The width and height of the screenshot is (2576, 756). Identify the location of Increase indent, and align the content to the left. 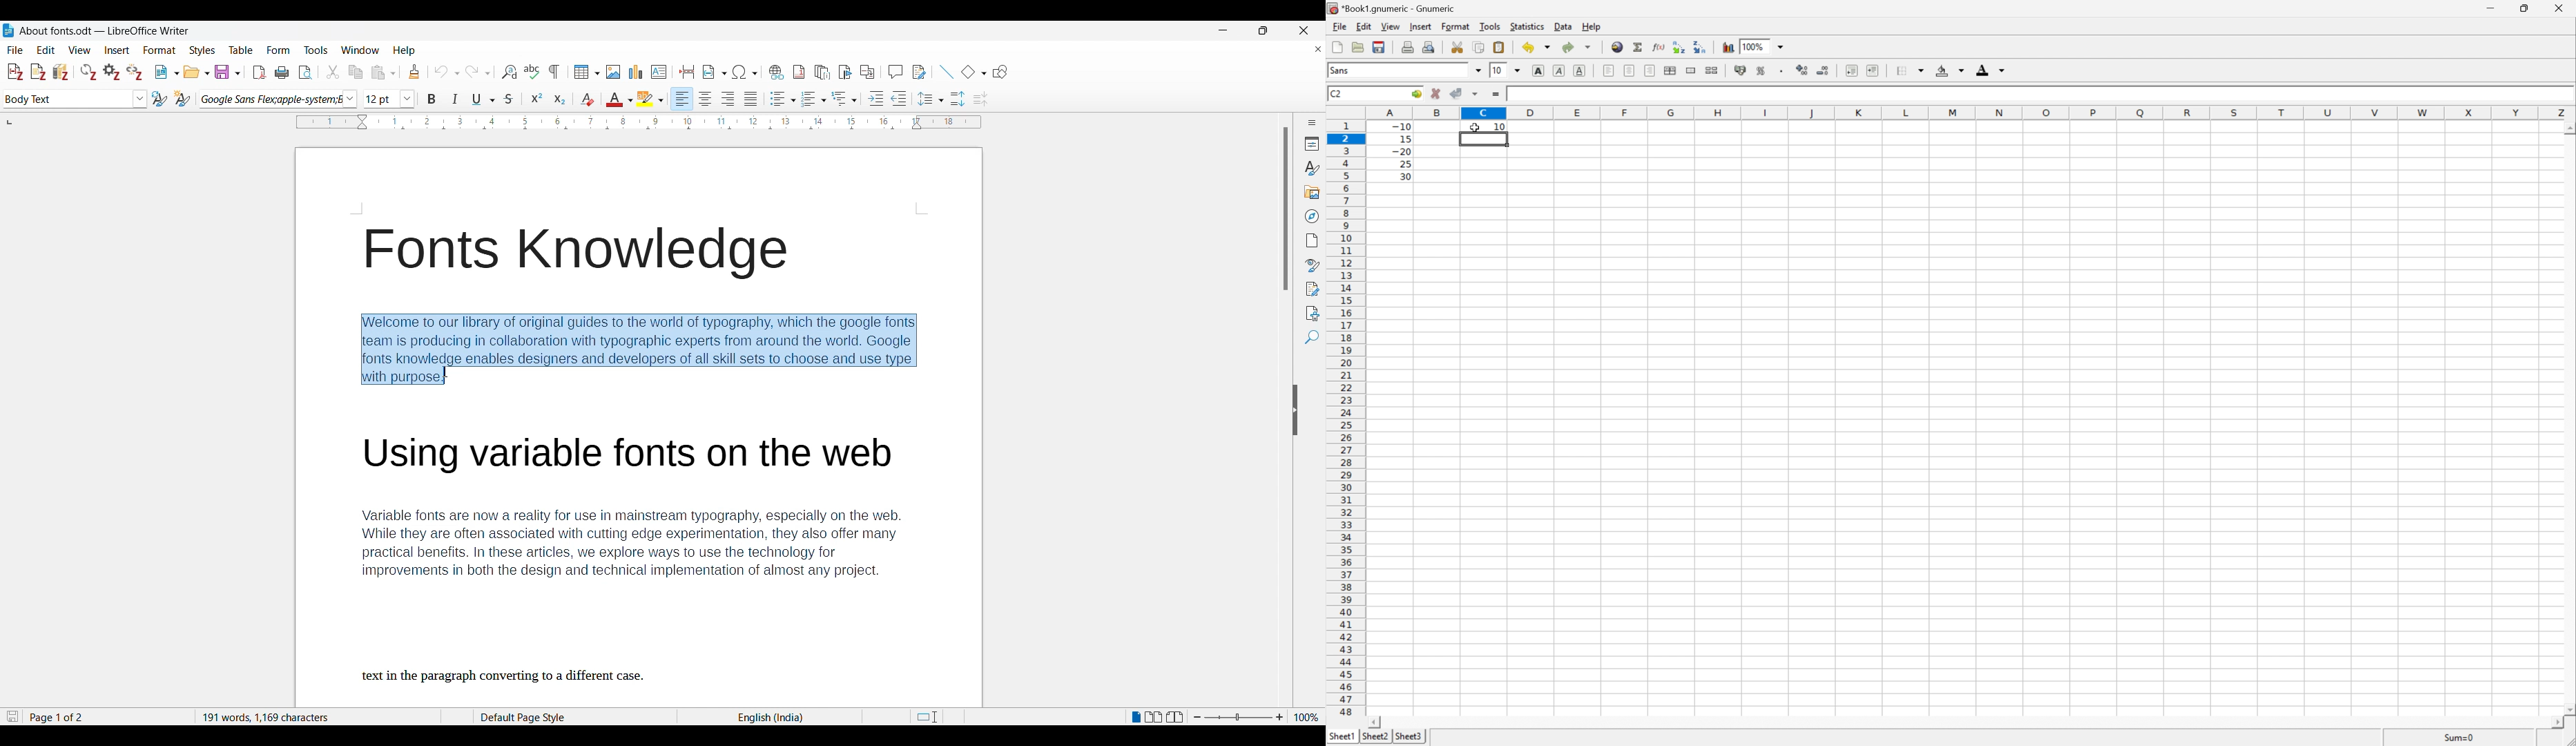
(1871, 70).